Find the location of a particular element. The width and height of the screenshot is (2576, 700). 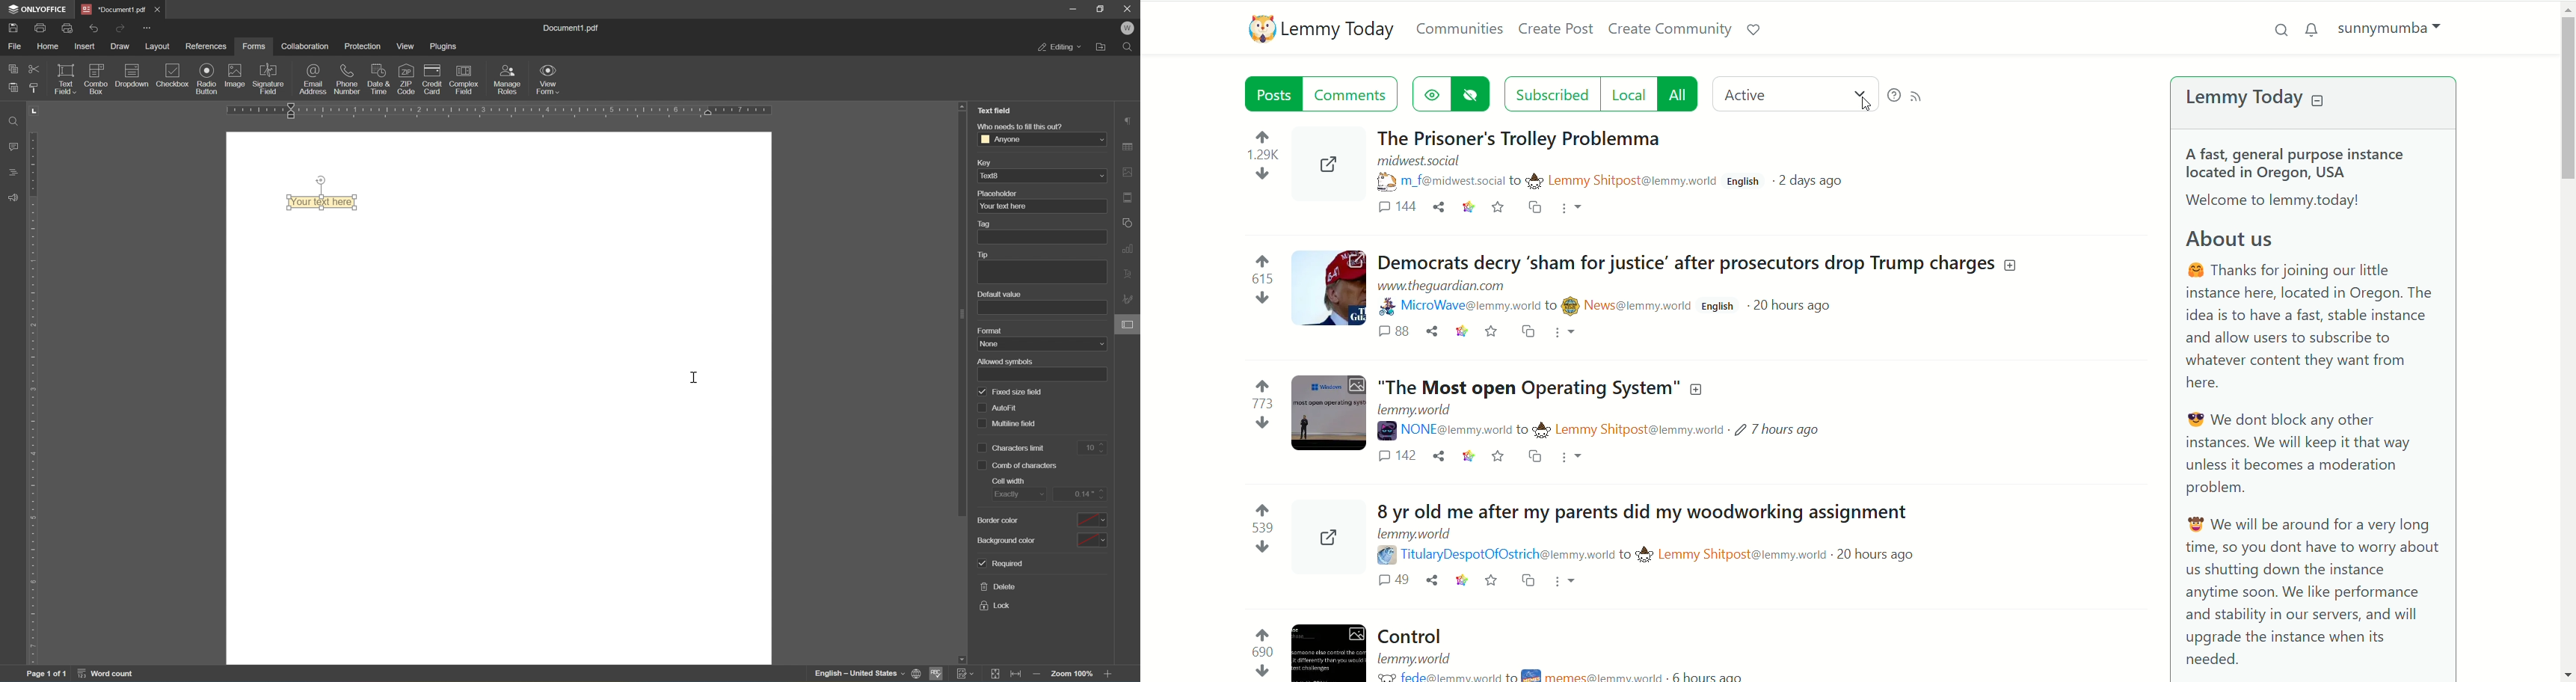

votes is located at coordinates (1264, 160).